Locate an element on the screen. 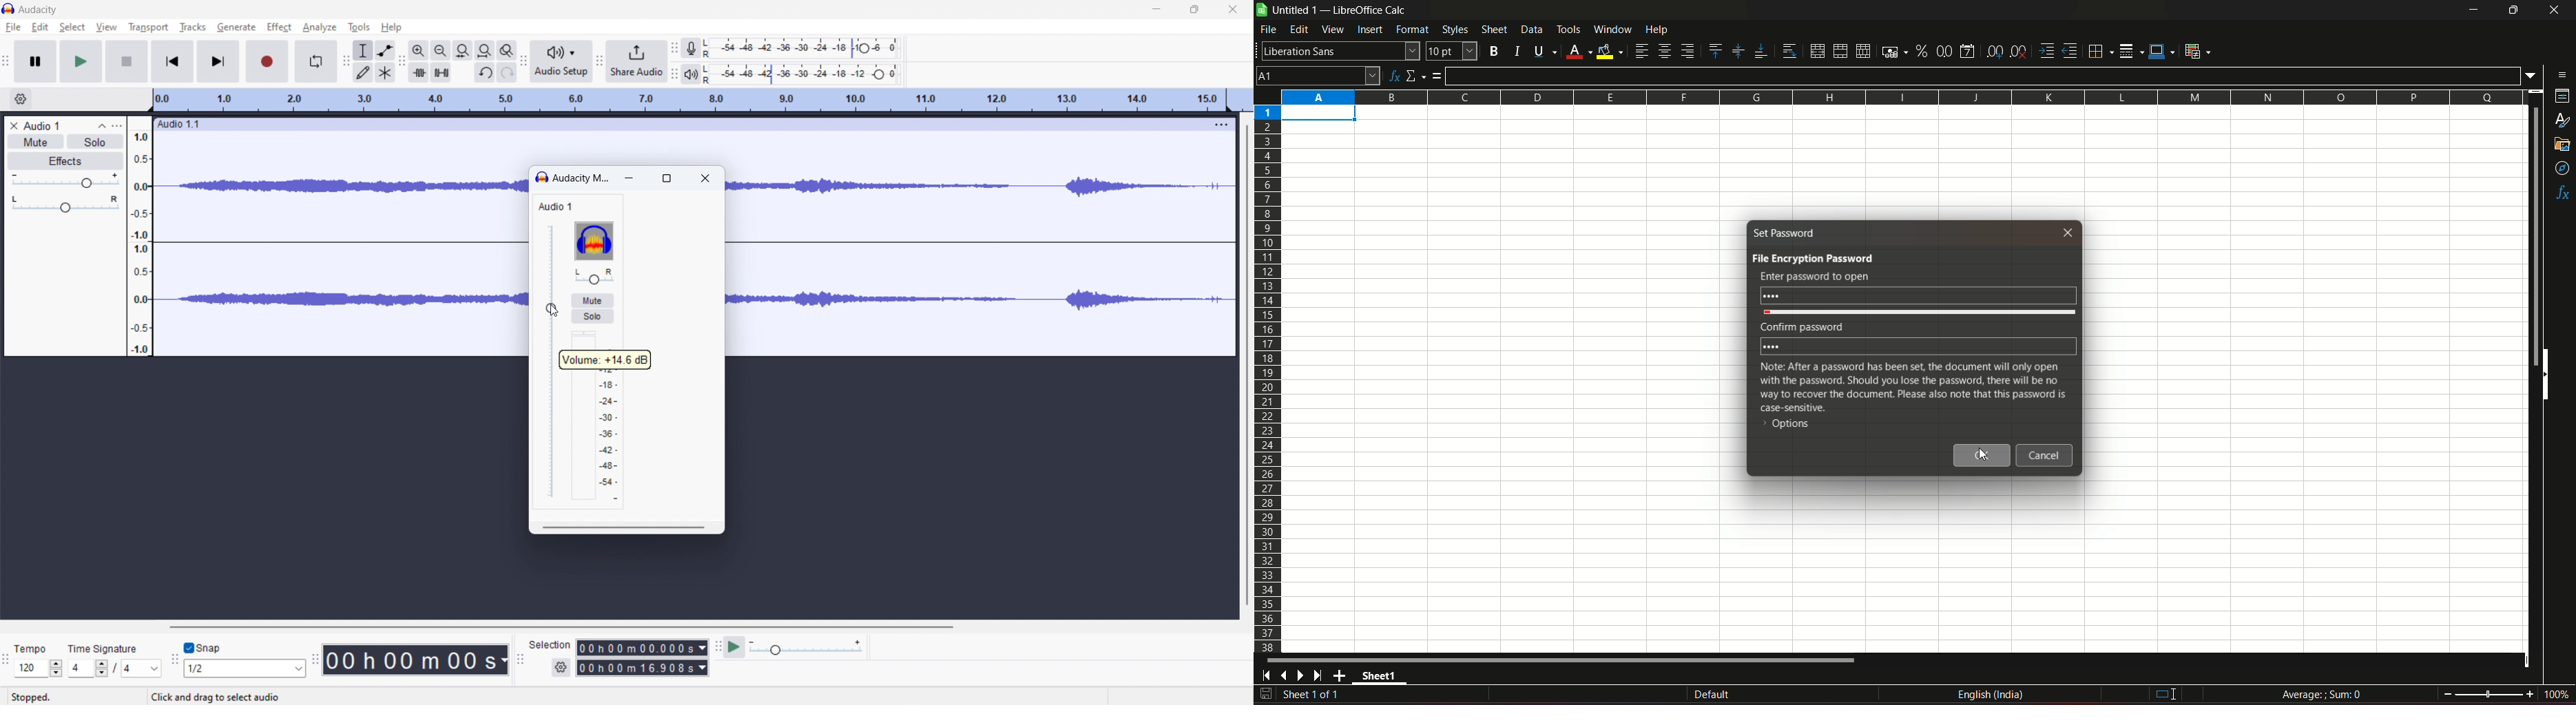  tempo is located at coordinates (33, 647).